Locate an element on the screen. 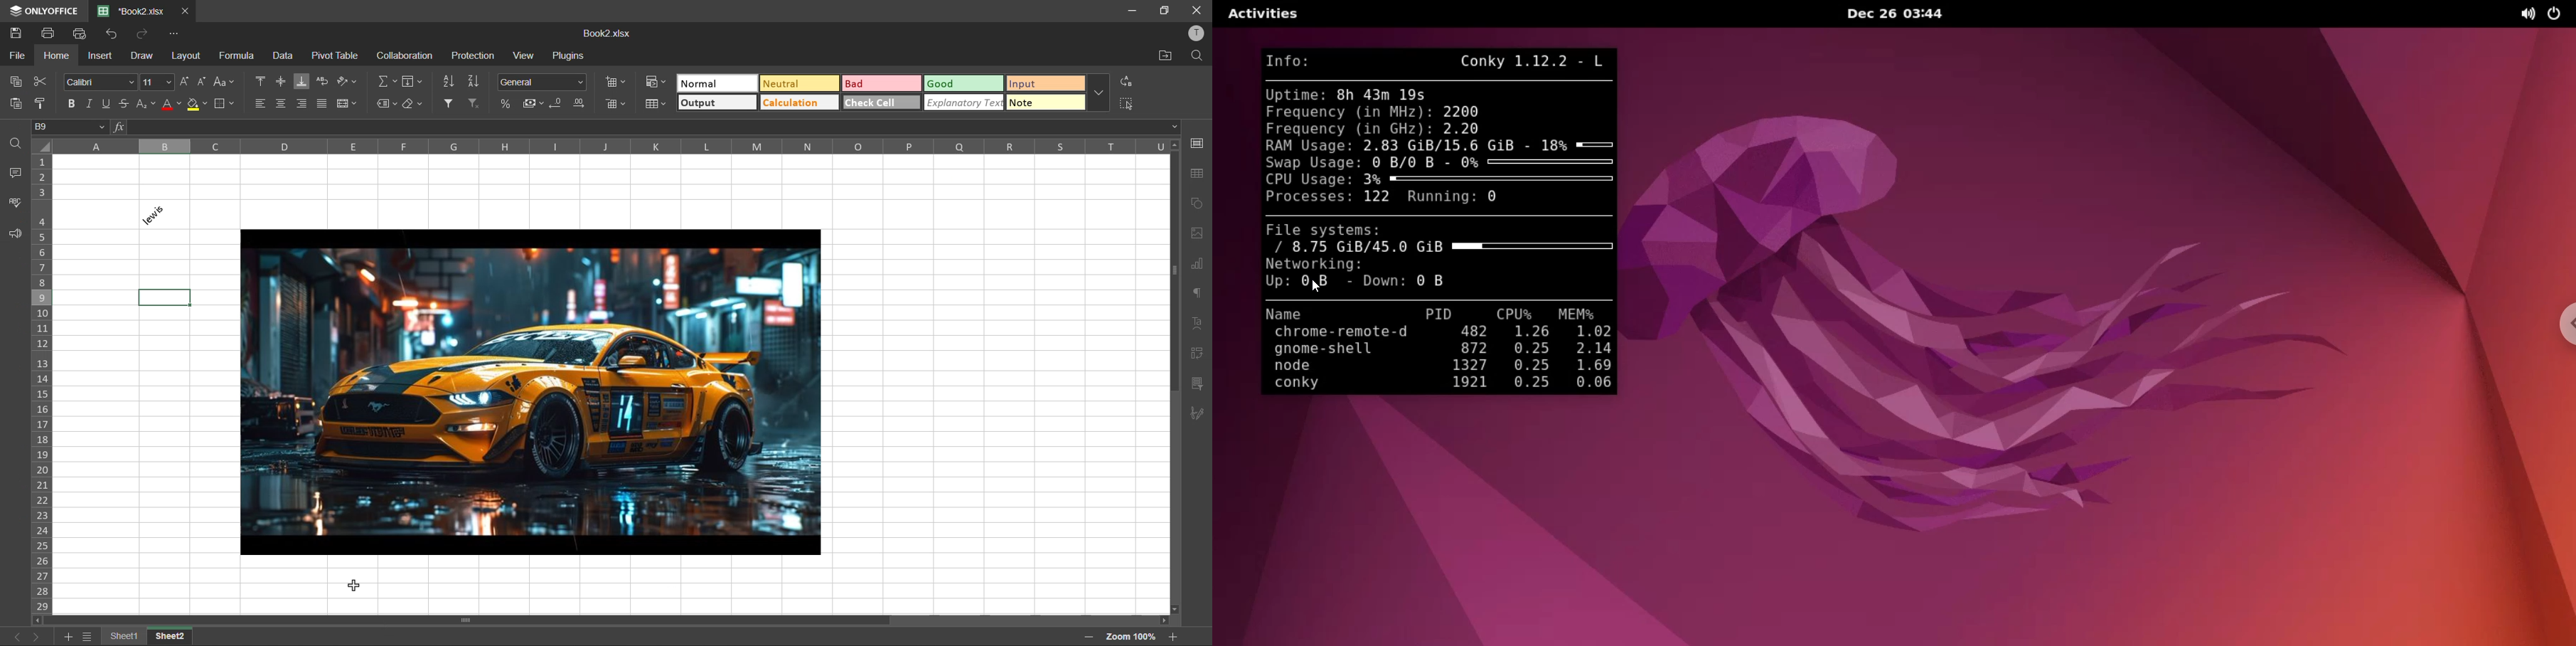 Image resolution: width=2576 pixels, height=672 pixels. explanatory text is located at coordinates (964, 102).